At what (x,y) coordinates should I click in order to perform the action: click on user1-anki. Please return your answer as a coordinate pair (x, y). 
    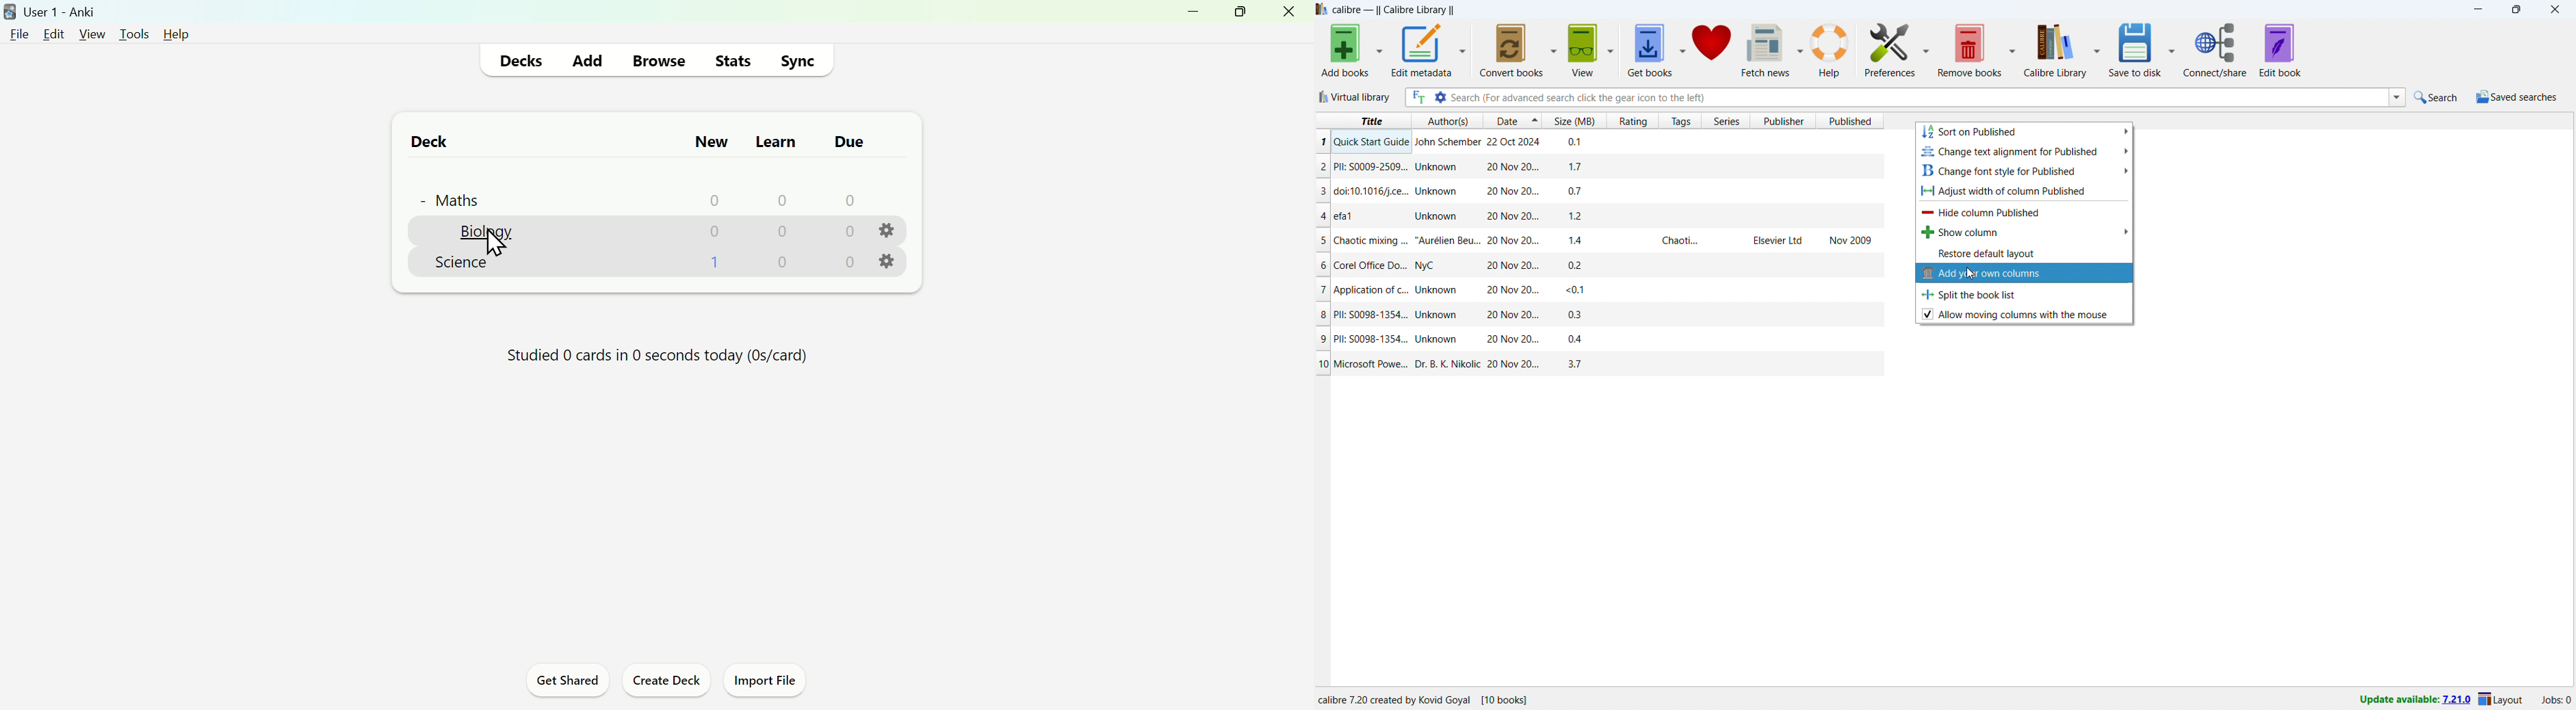
    Looking at the image, I should click on (51, 11).